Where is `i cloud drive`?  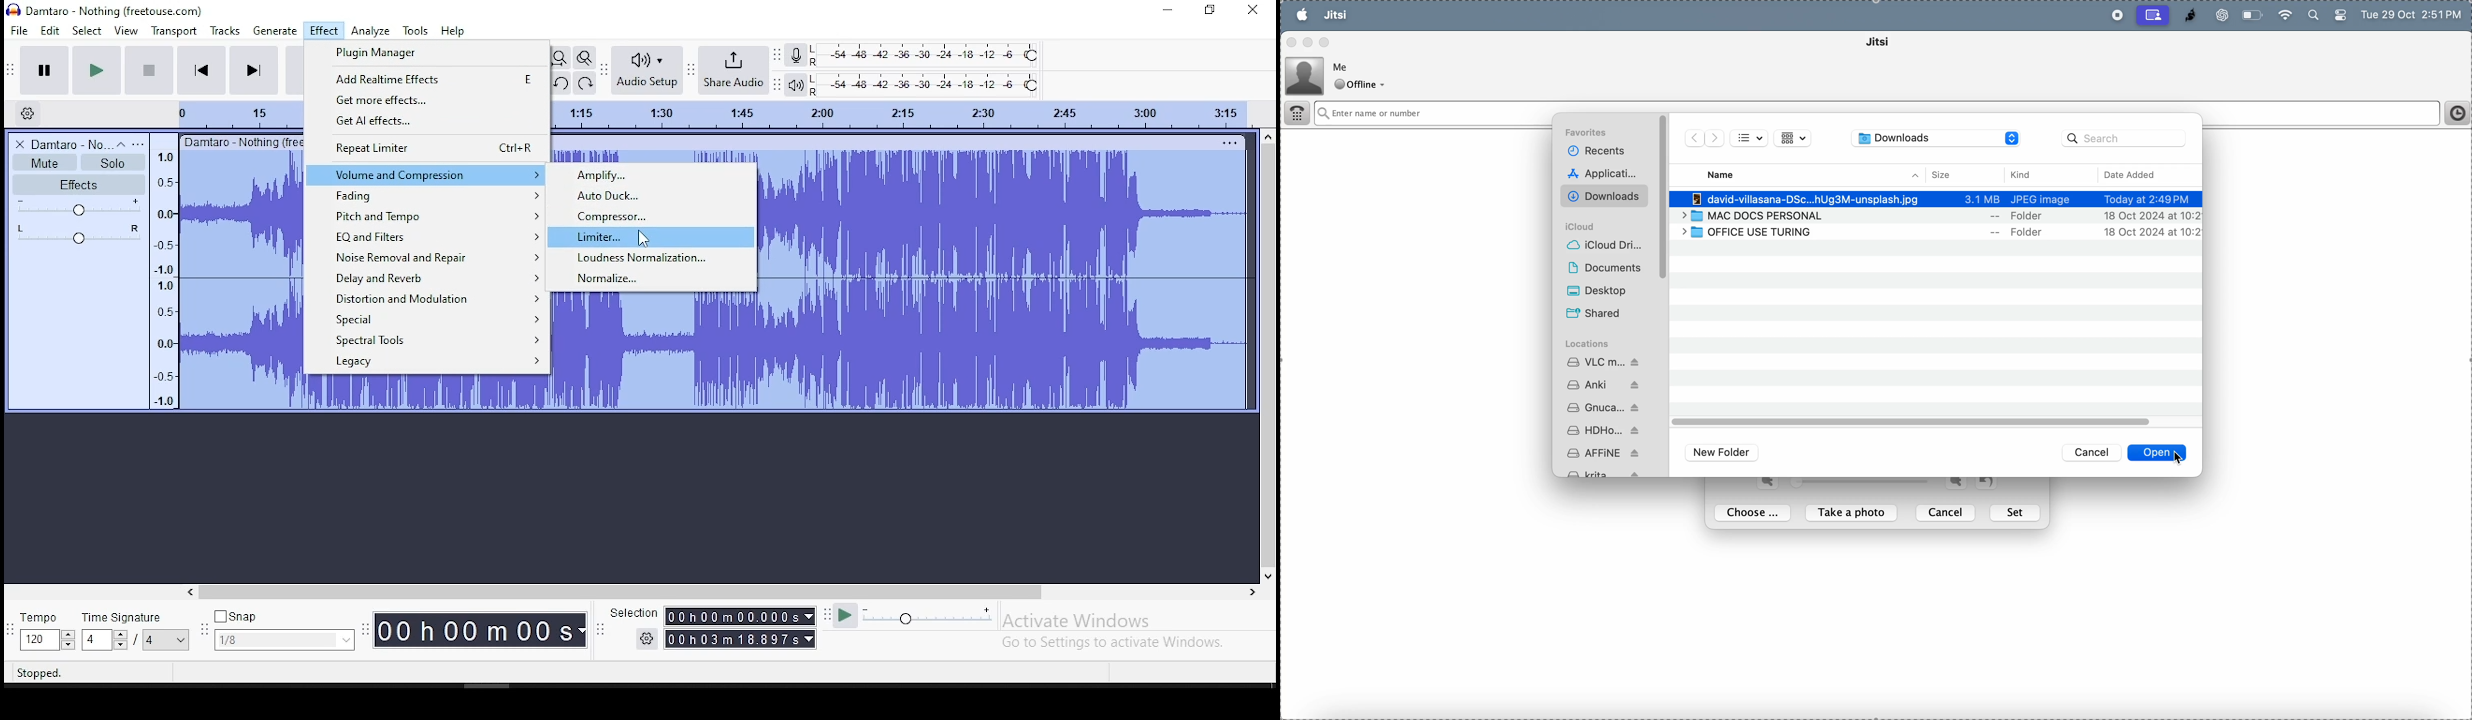 i cloud drive is located at coordinates (1605, 244).